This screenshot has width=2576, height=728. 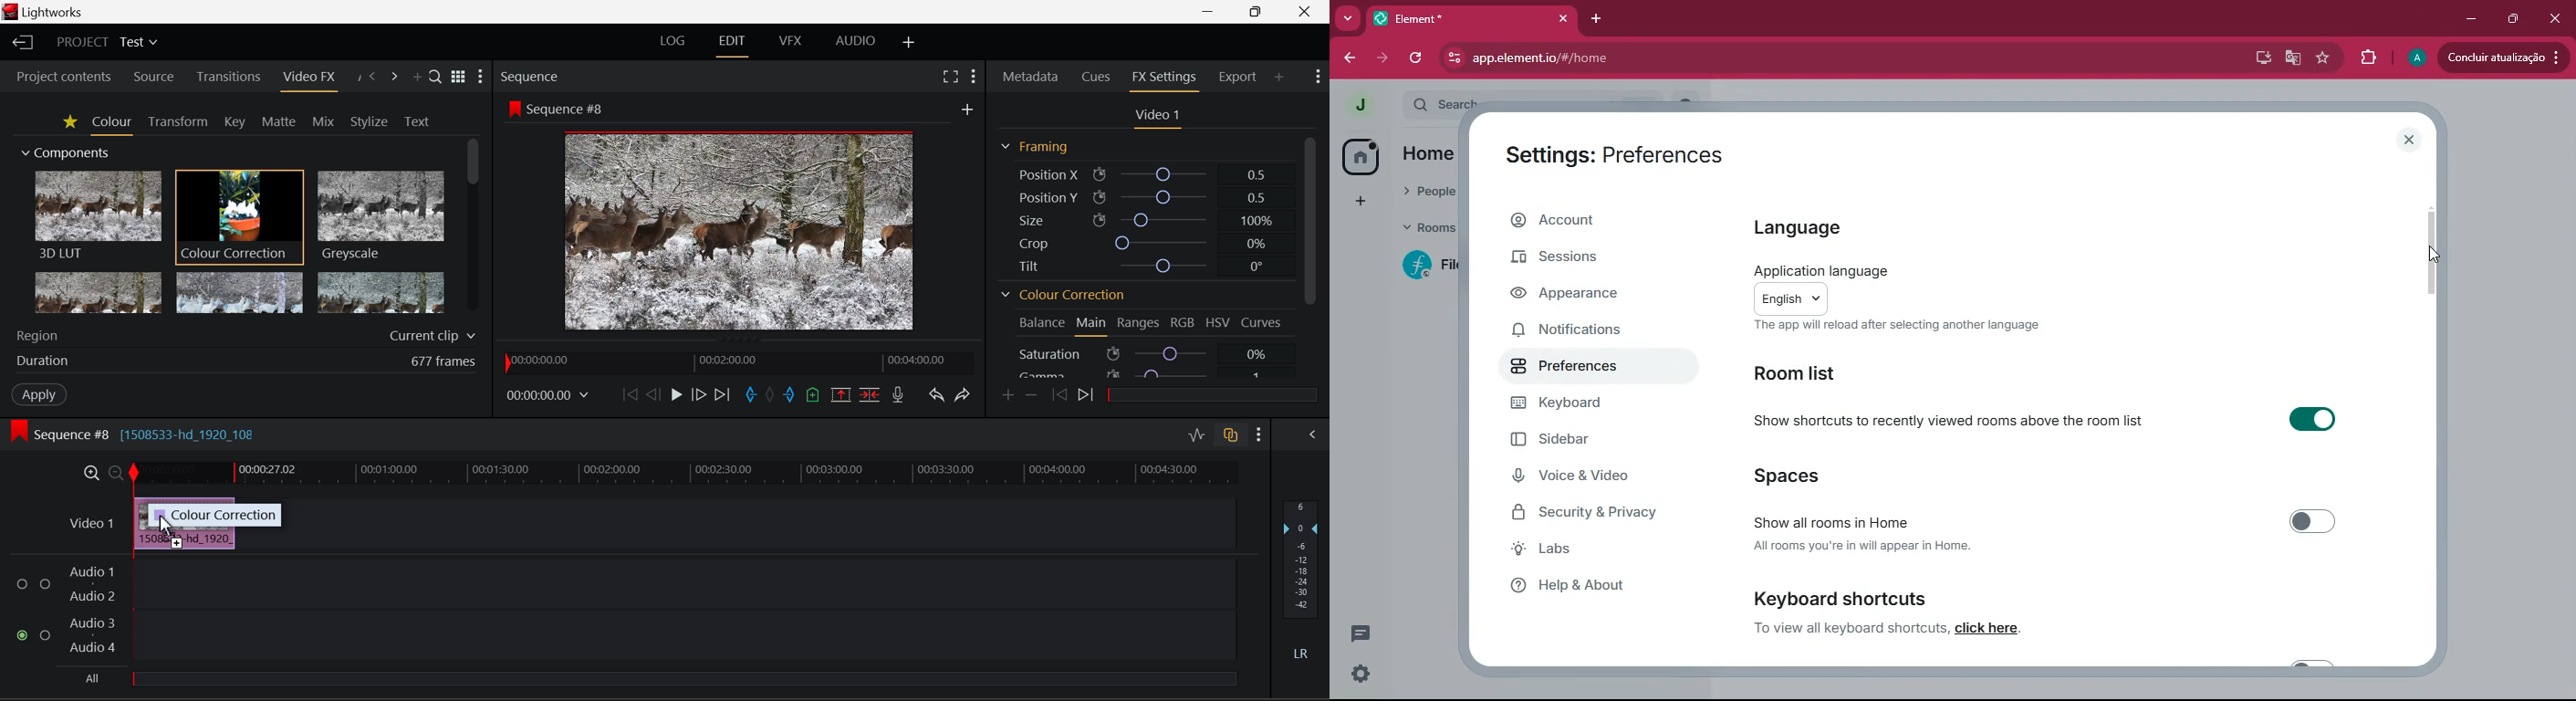 I want to click on Audio 3, so click(x=92, y=624).